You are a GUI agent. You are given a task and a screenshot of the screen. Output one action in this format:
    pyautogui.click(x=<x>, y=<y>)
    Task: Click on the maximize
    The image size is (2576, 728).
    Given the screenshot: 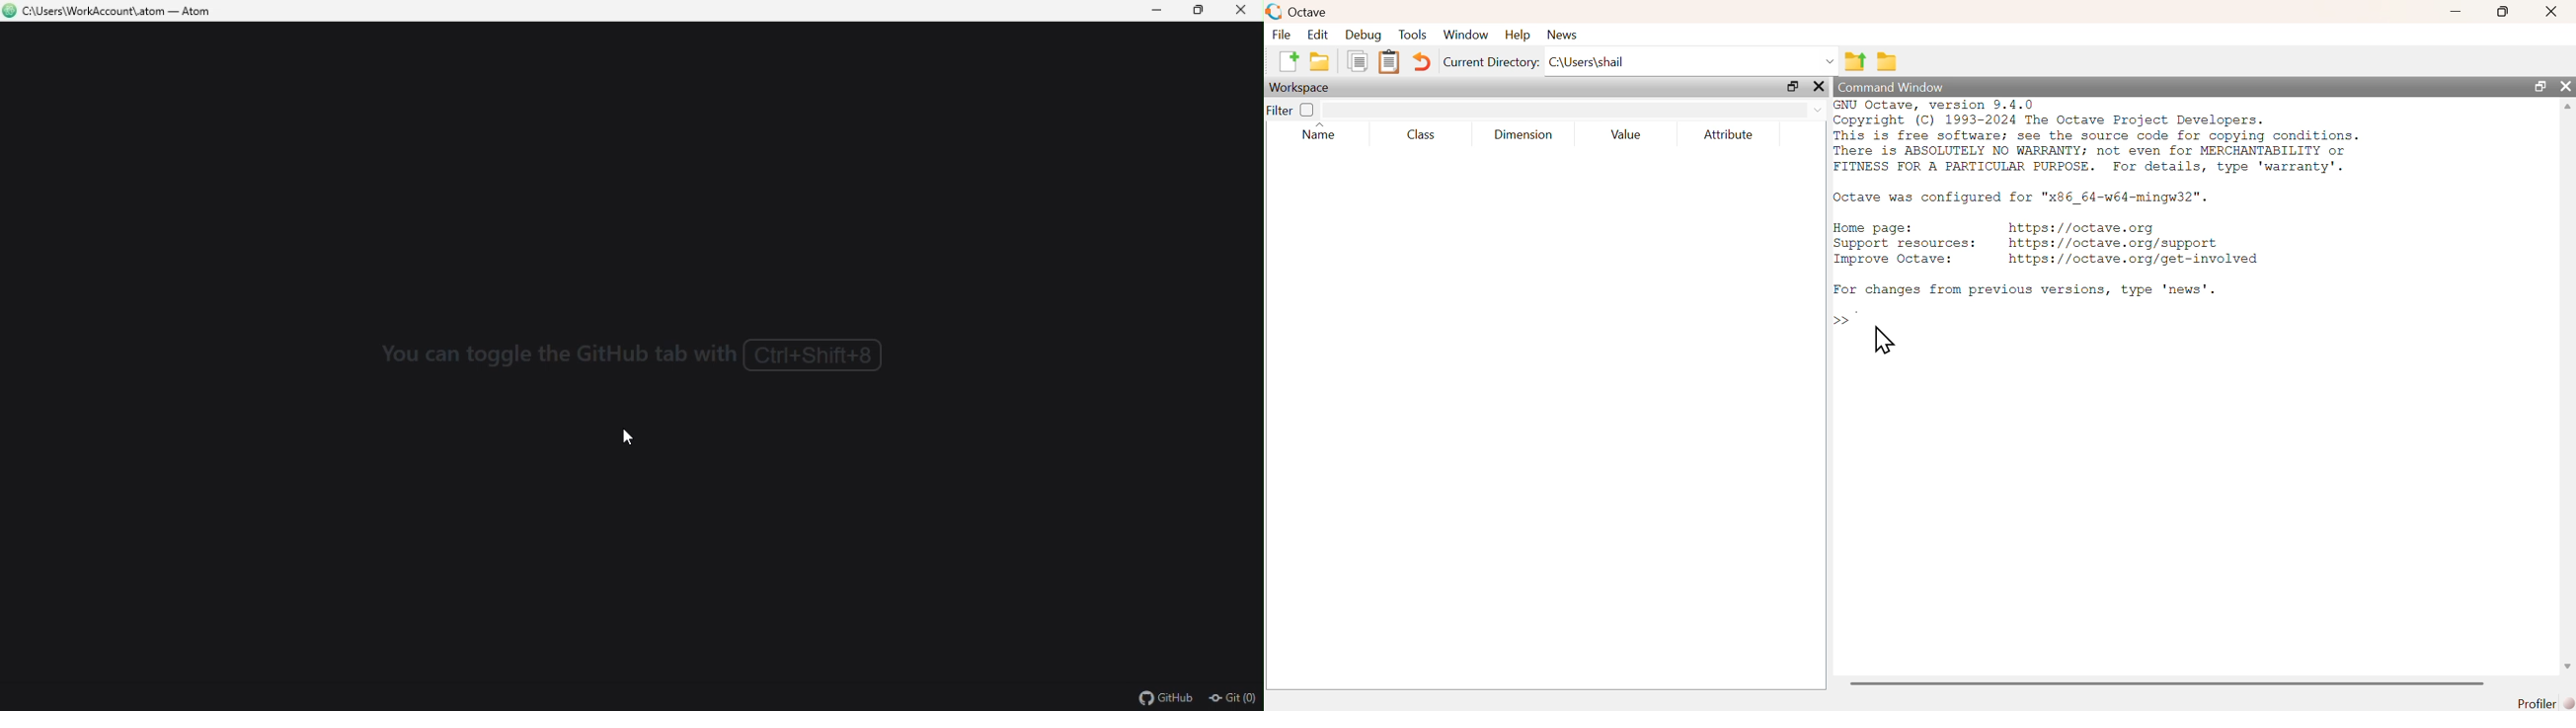 What is the action you would take?
    pyautogui.click(x=1794, y=85)
    